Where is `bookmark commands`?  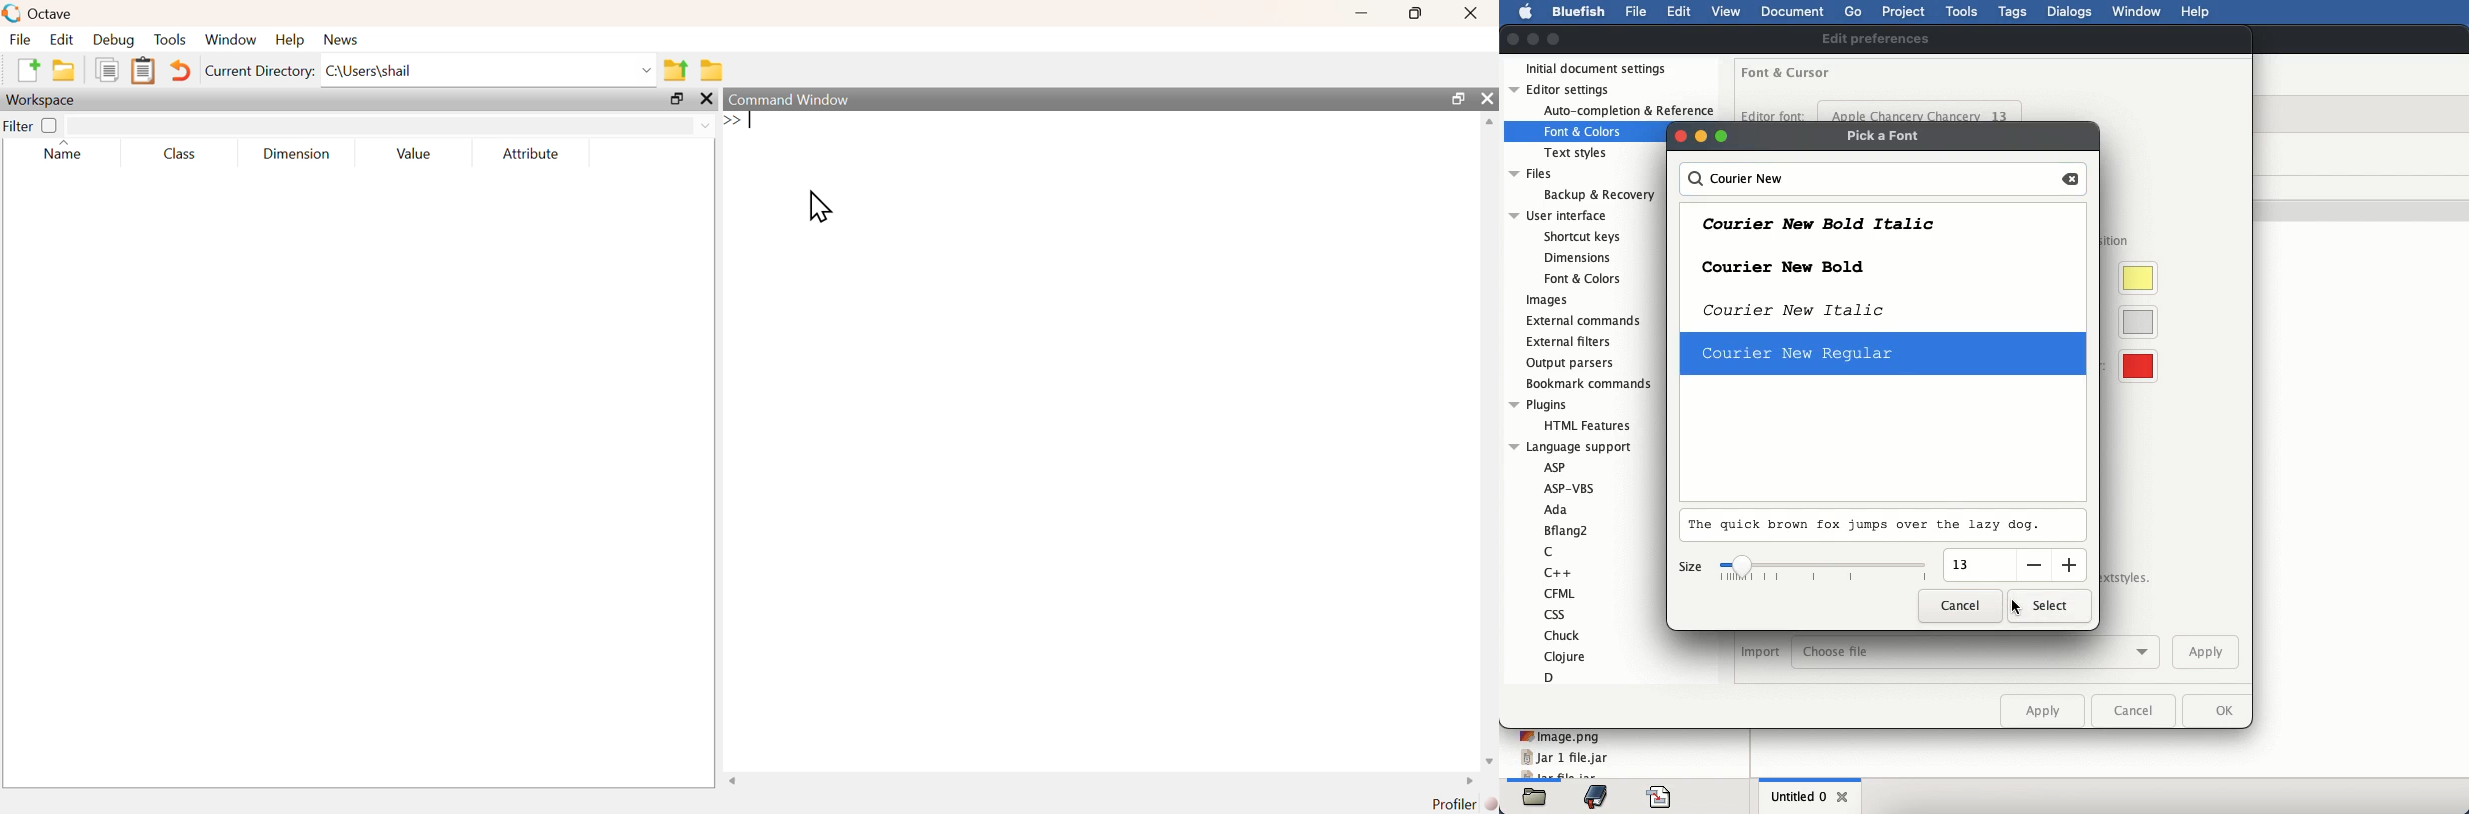 bookmark commands is located at coordinates (1589, 384).